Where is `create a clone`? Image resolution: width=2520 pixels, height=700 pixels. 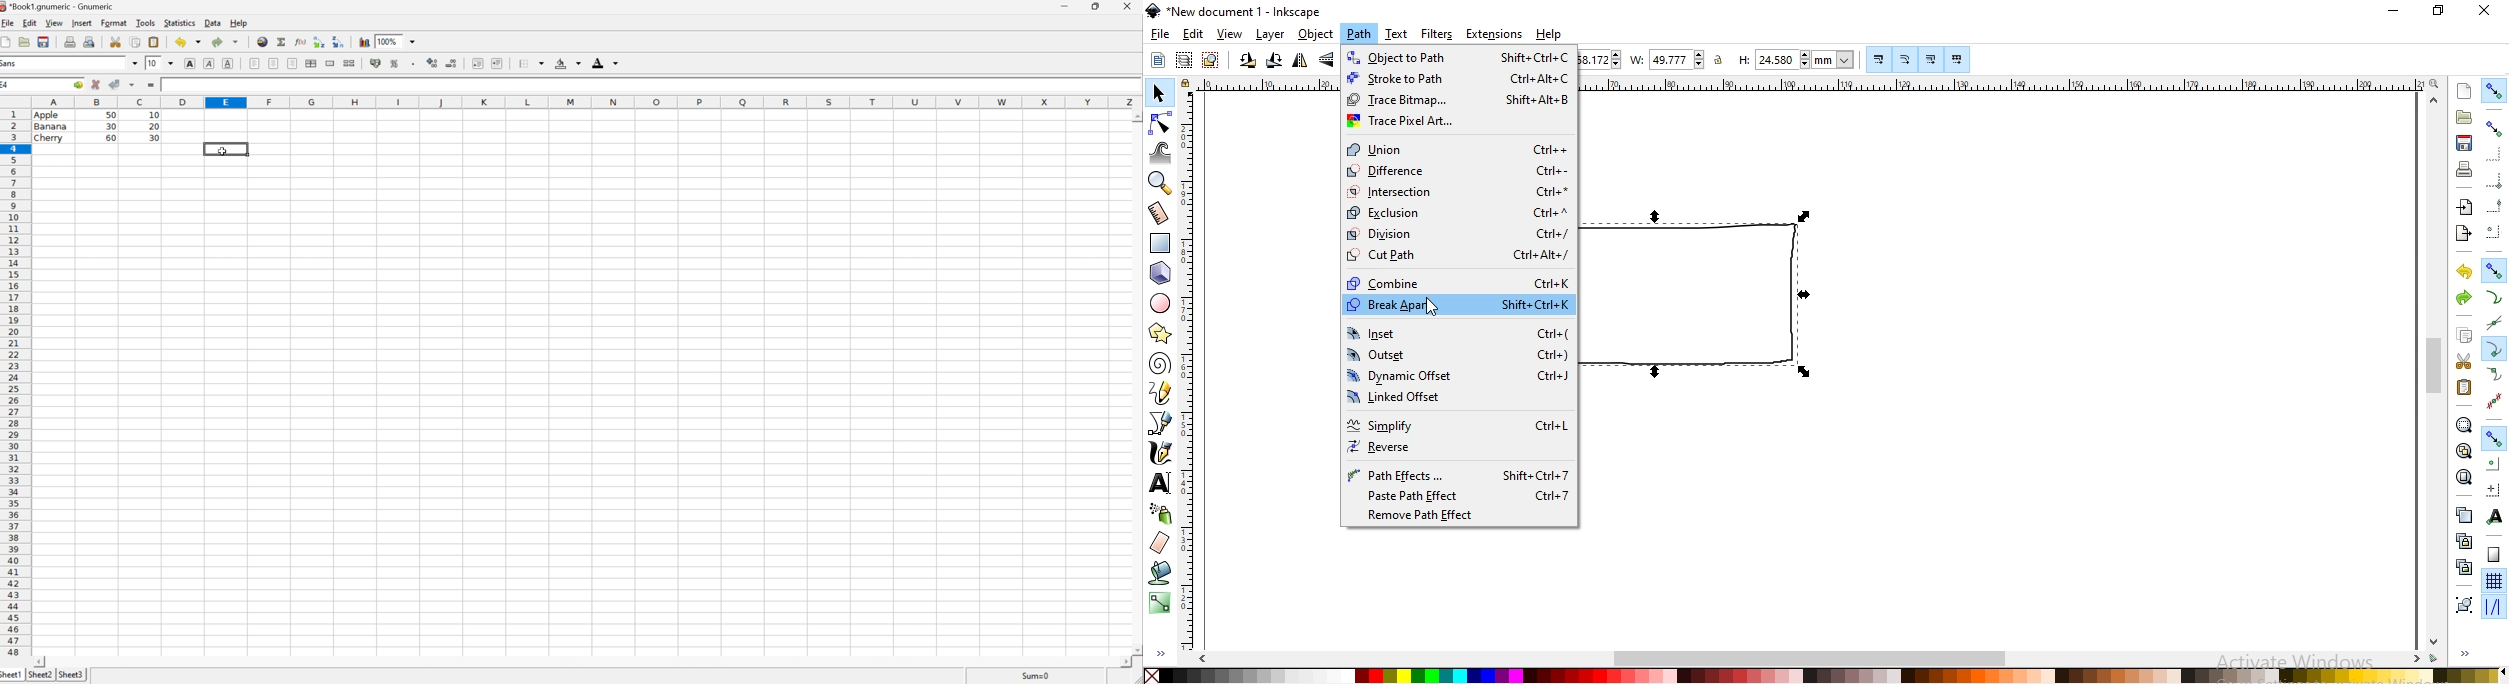
create a clone is located at coordinates (2462, 541).